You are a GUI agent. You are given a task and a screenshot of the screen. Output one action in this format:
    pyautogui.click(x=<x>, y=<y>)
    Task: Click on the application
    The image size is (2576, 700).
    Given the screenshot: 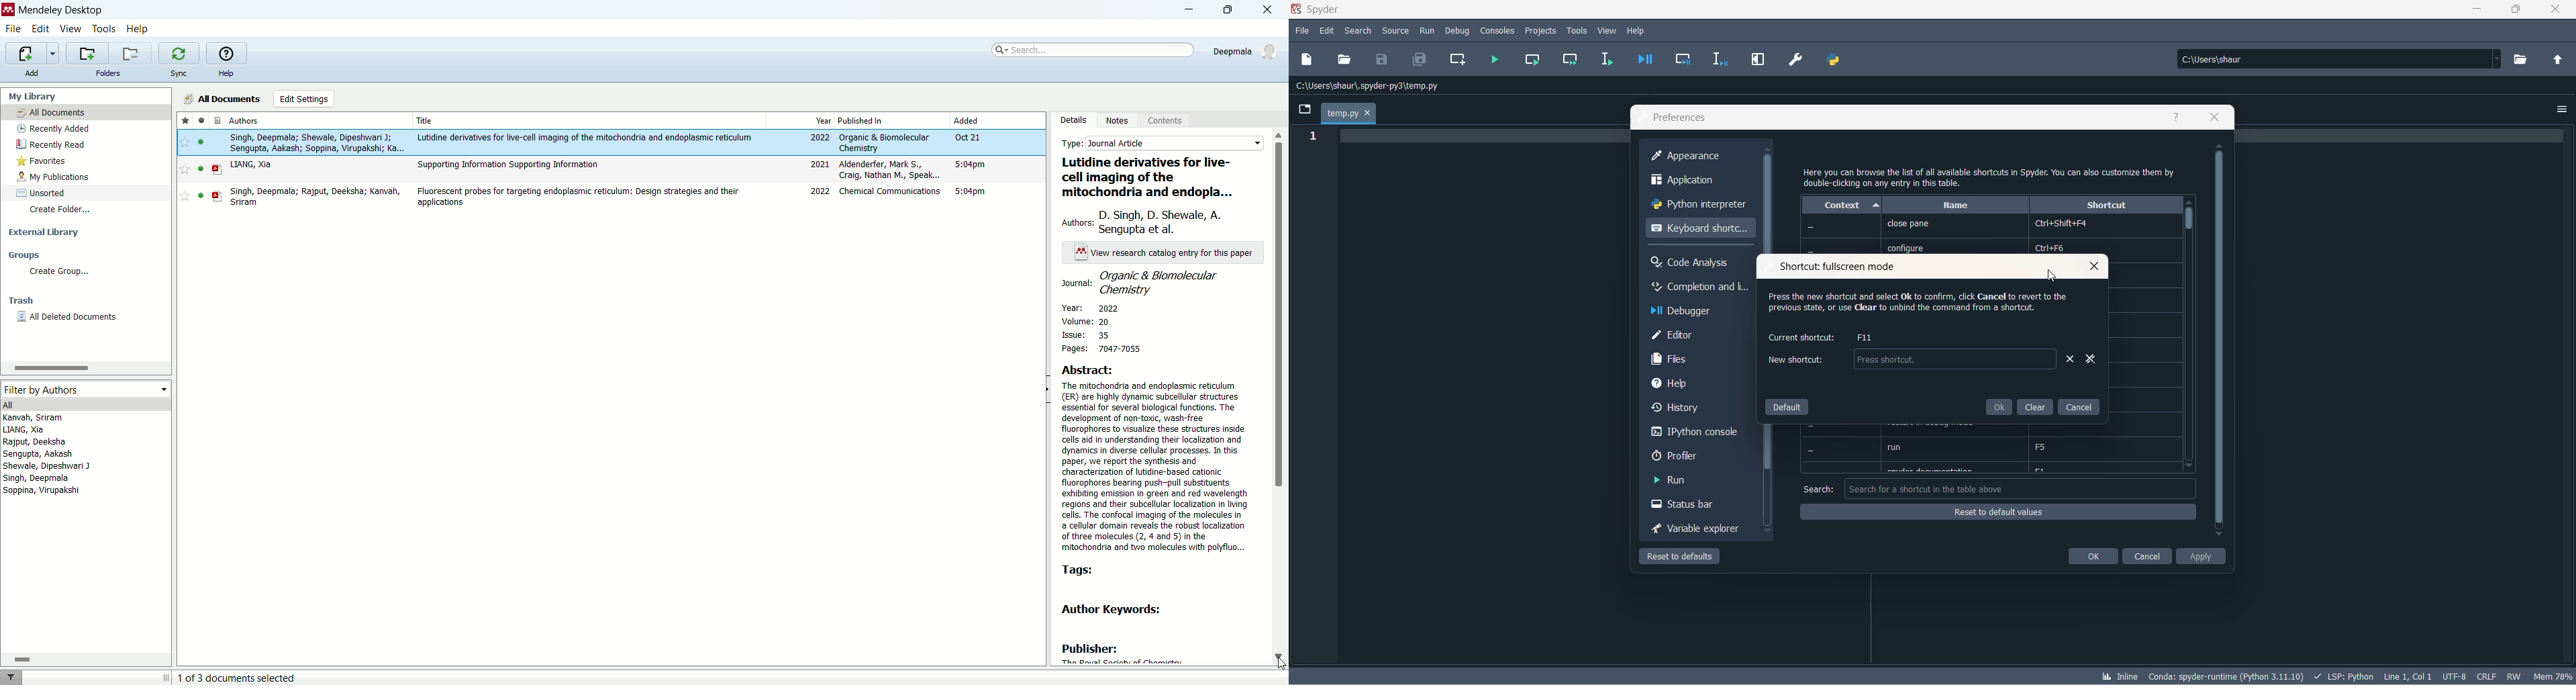 What is the action you would take?
    pyautogui.click(x=1698, y=181)
    